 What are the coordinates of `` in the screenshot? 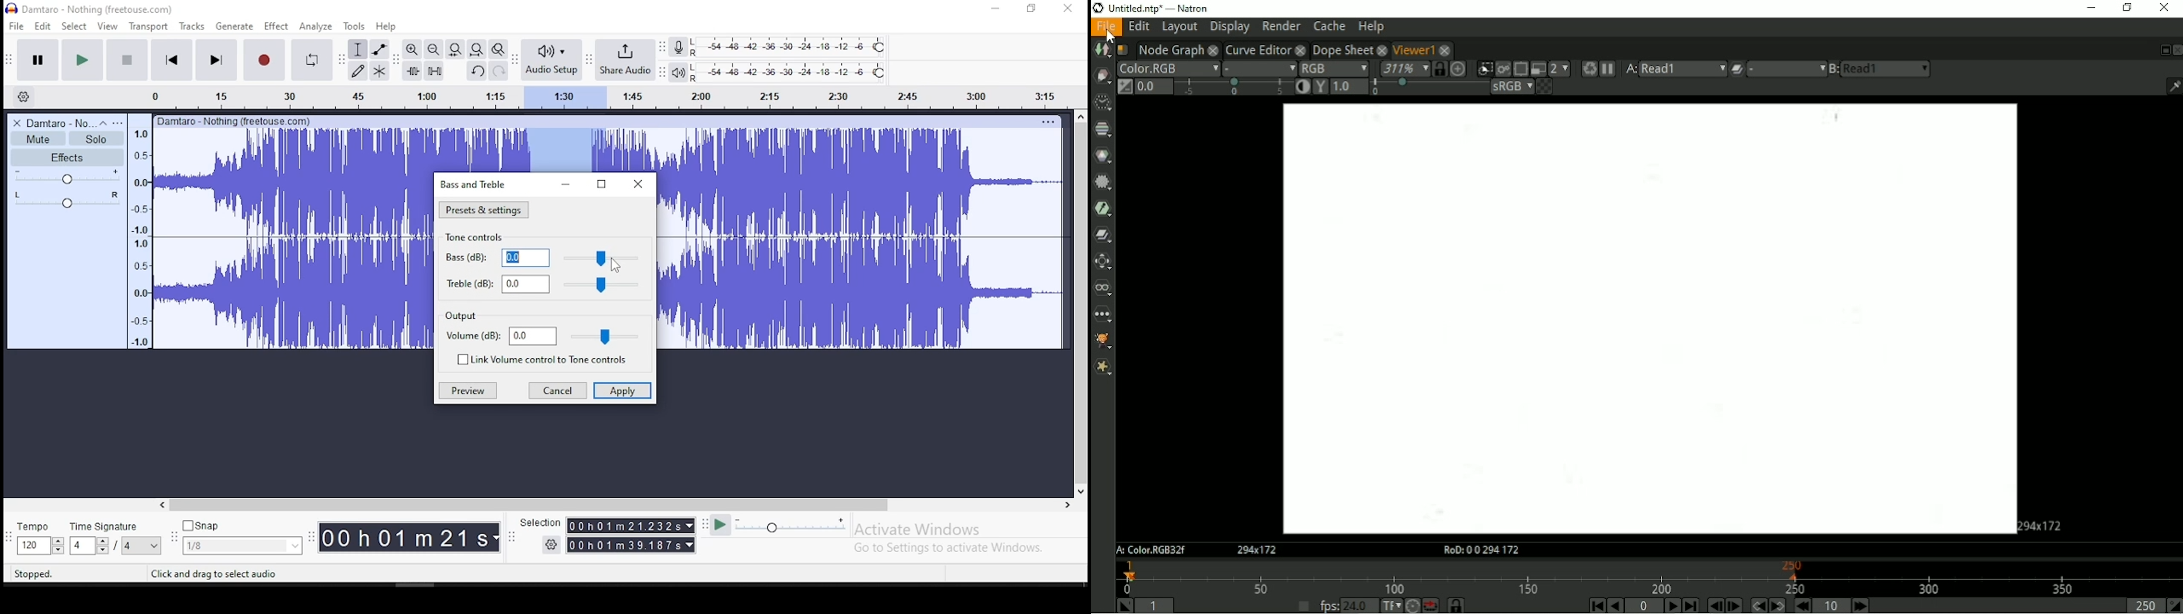 It's located at (588, 60).